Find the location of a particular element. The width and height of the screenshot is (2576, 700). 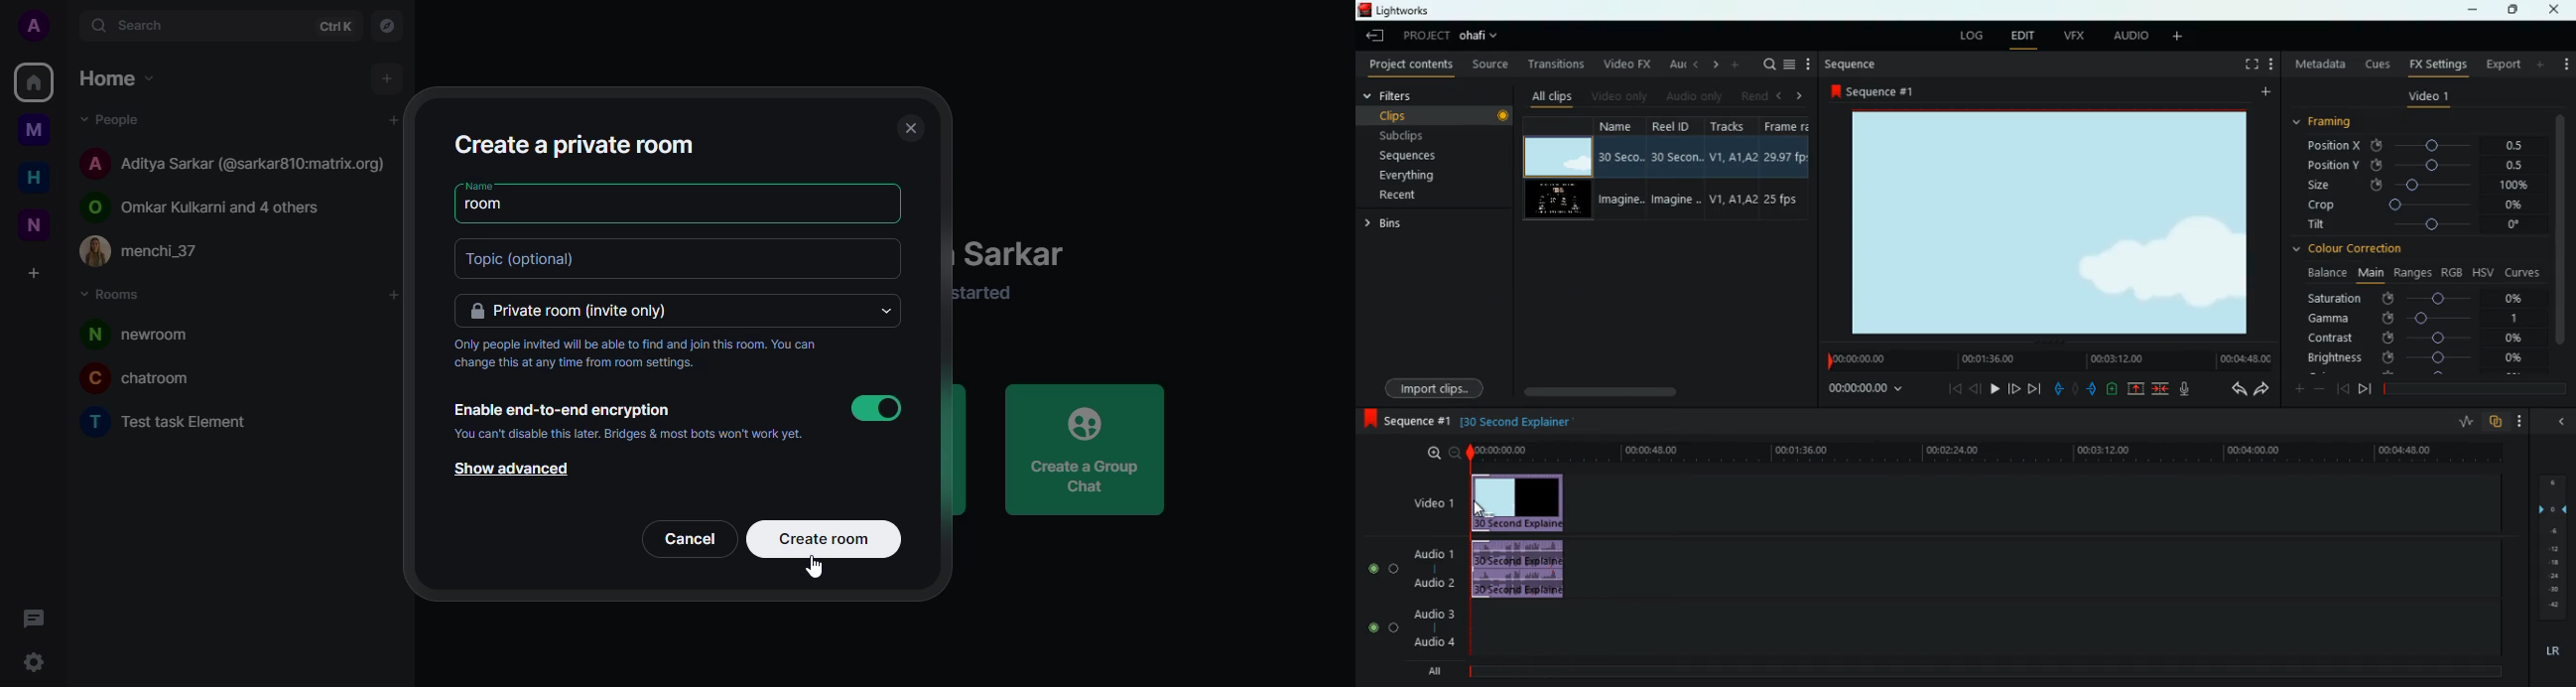

audio is located at coordinates (1521, 570).